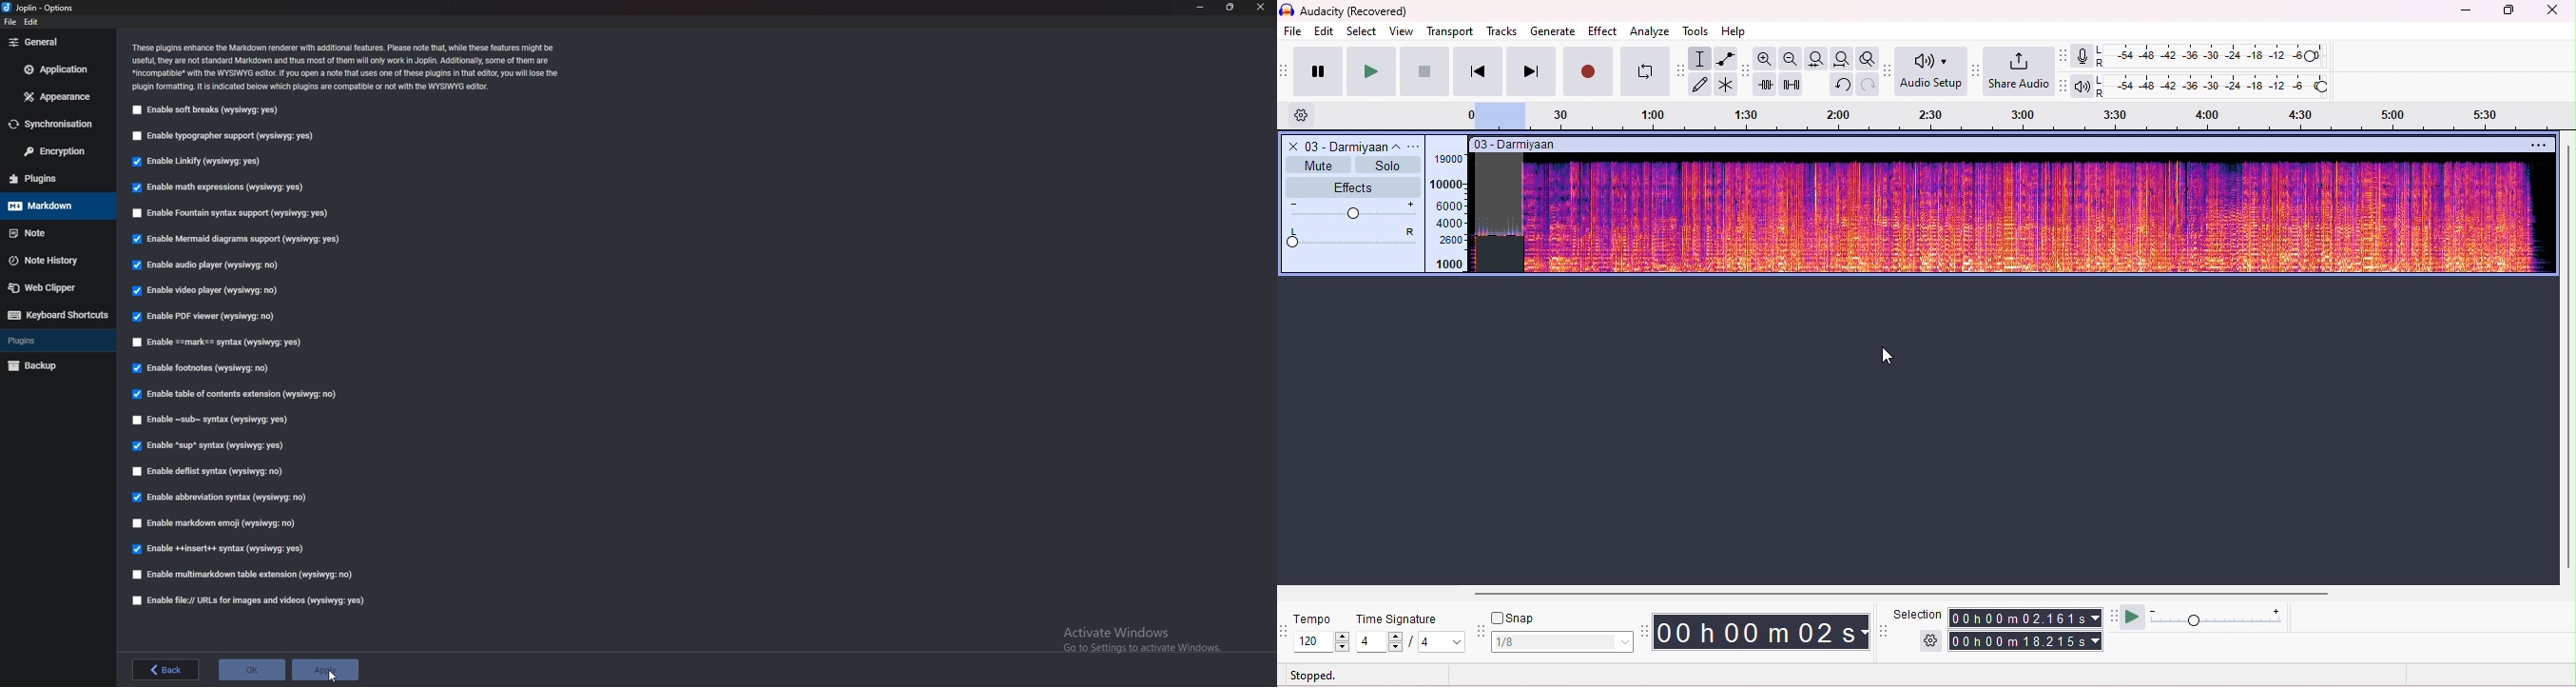  What do you see at coordinates (57, 315) in the screenshot?
I see `Keyboard shortcuts` at bounding box center [57, 315].